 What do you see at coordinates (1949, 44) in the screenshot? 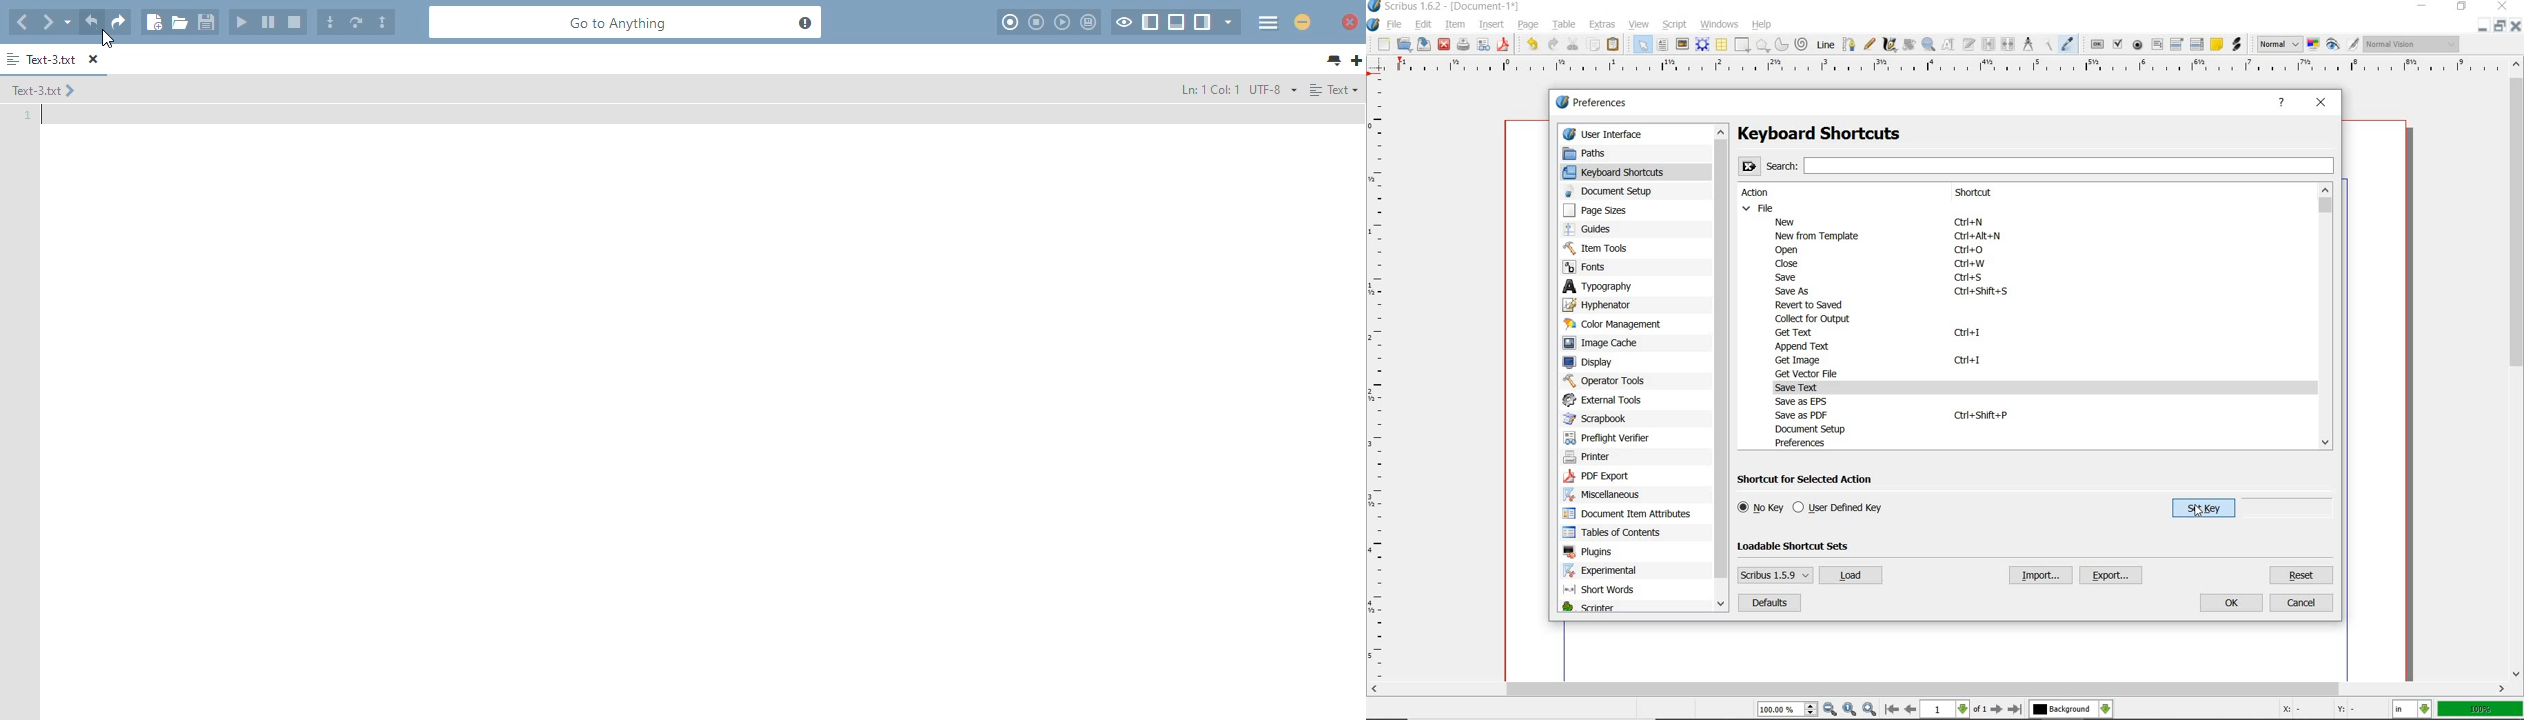
I see `edit contents of frame` at bounding box center [1949, 44].